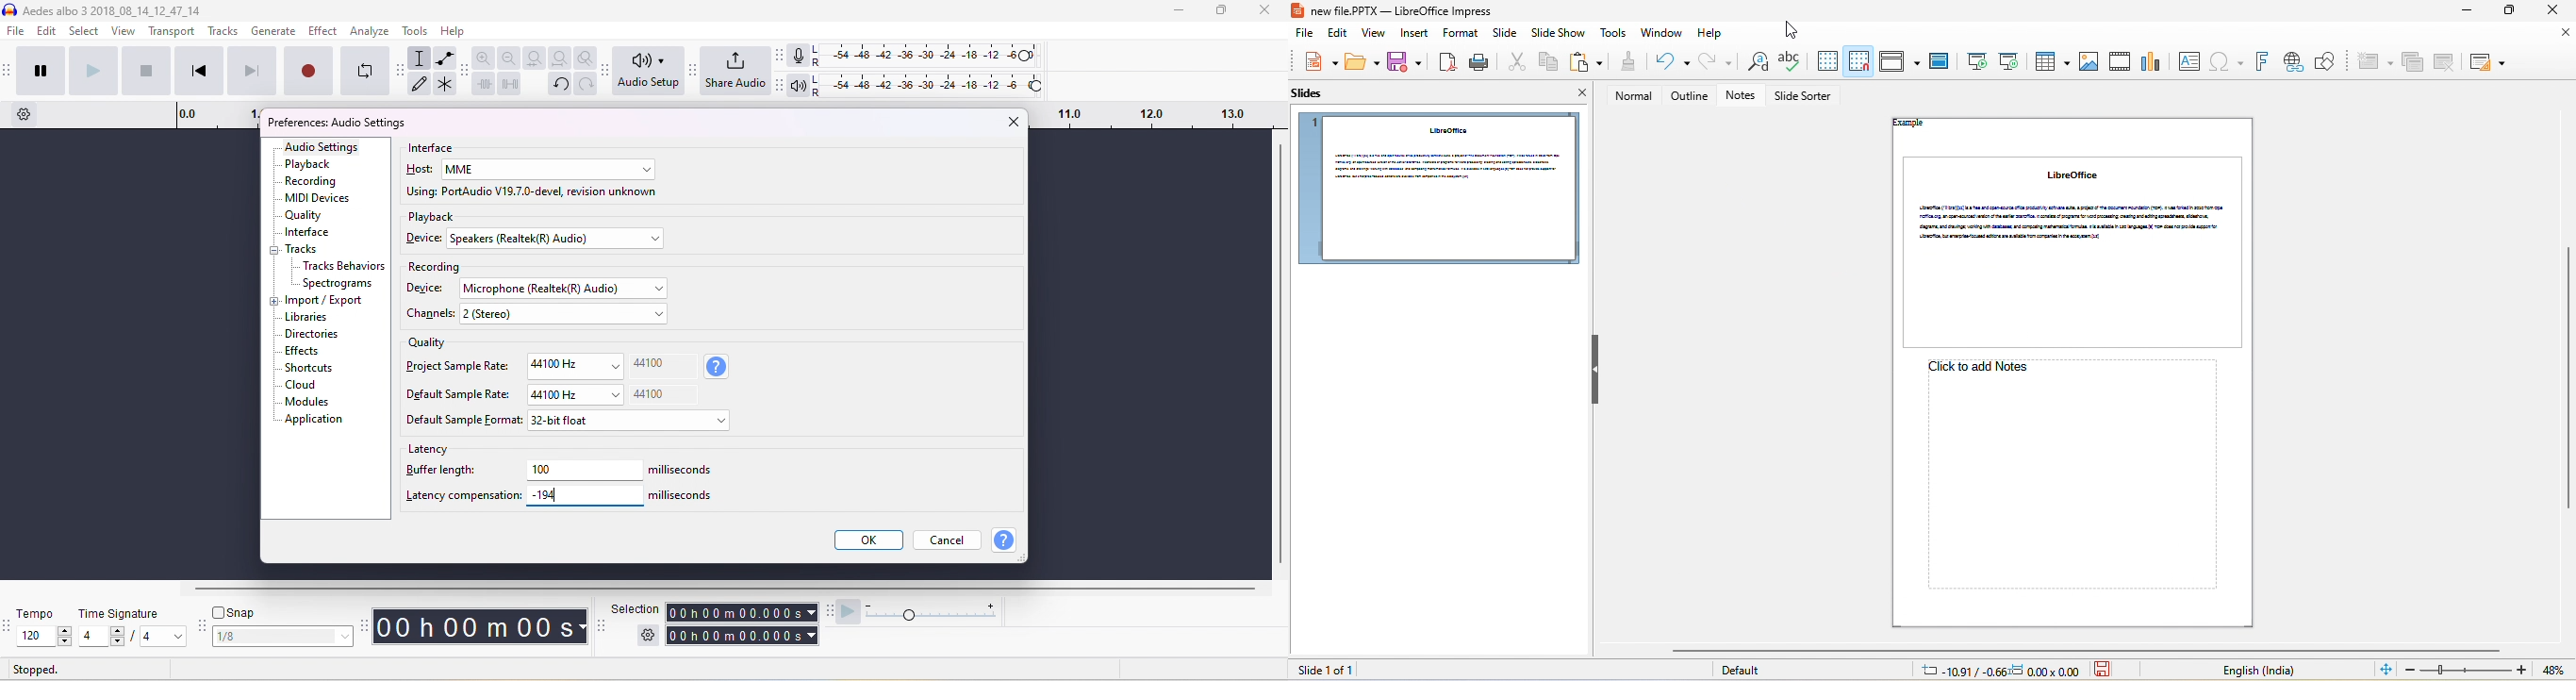 The height and width of the screenshot is (700, 2576). I want to click on collapse, so click(277, 252).